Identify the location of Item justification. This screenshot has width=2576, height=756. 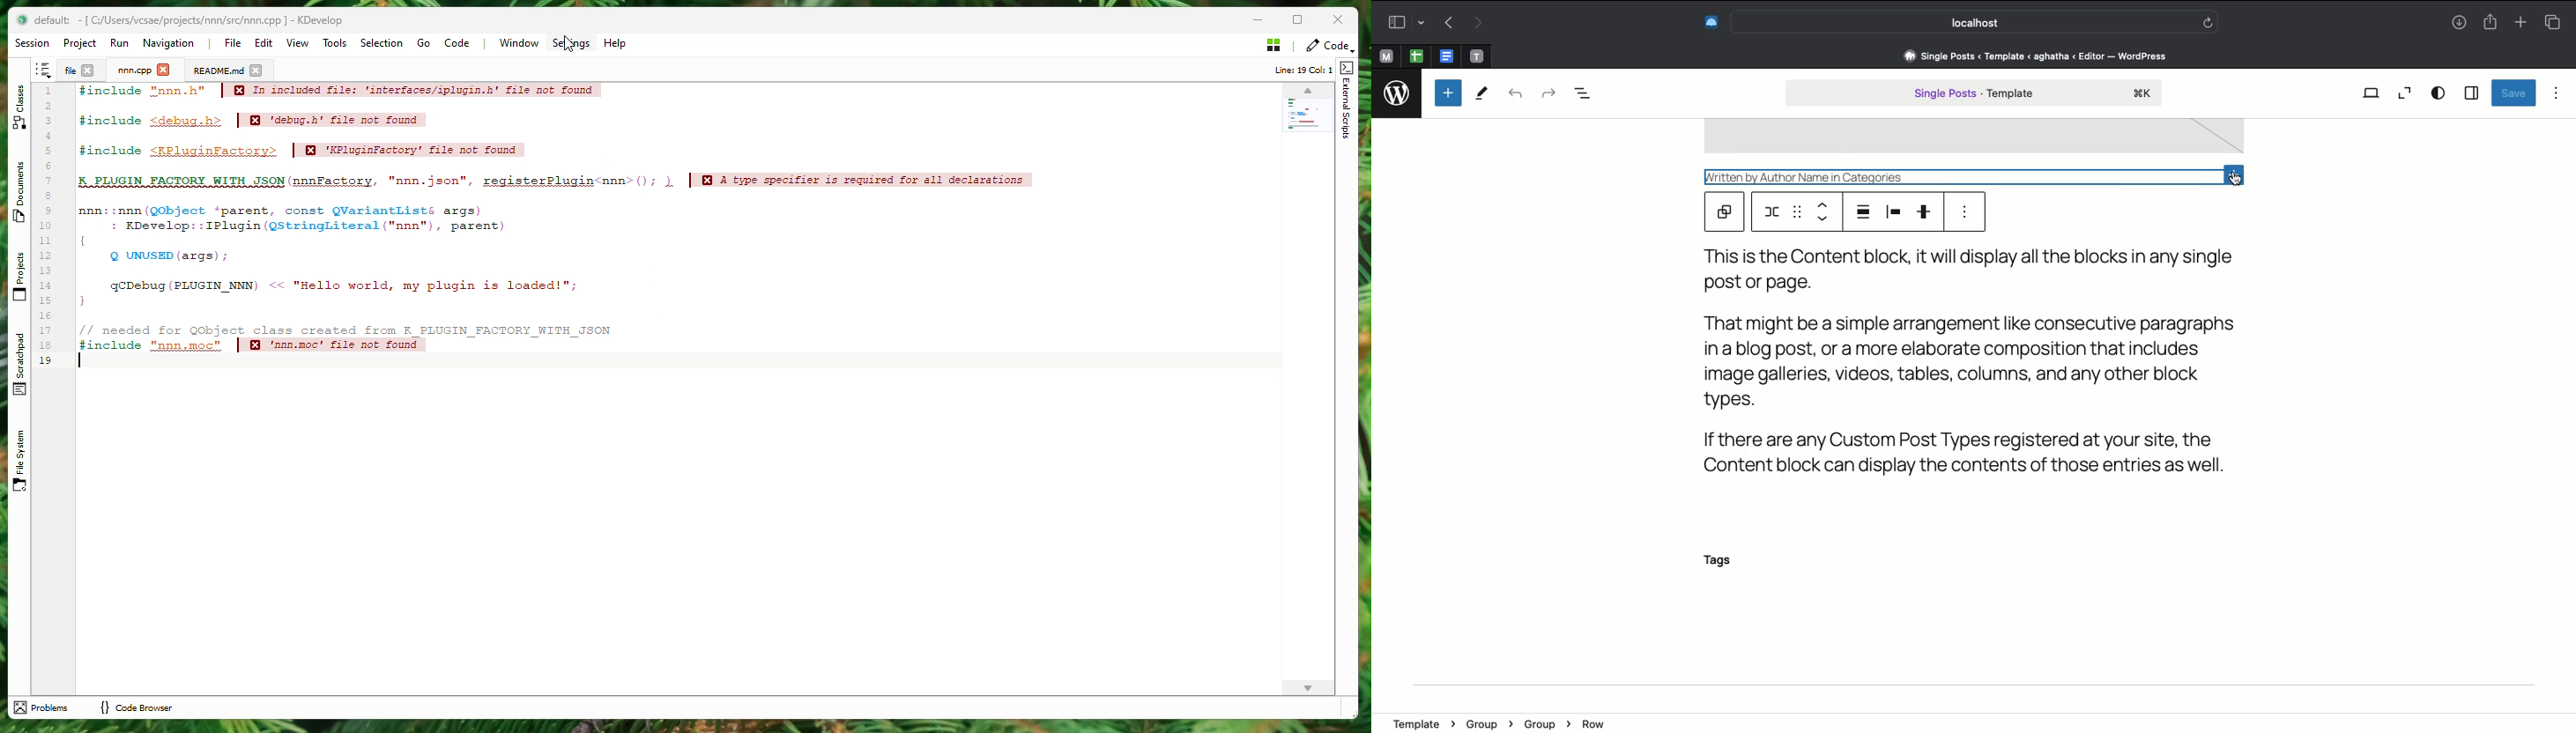
(1893, 213).